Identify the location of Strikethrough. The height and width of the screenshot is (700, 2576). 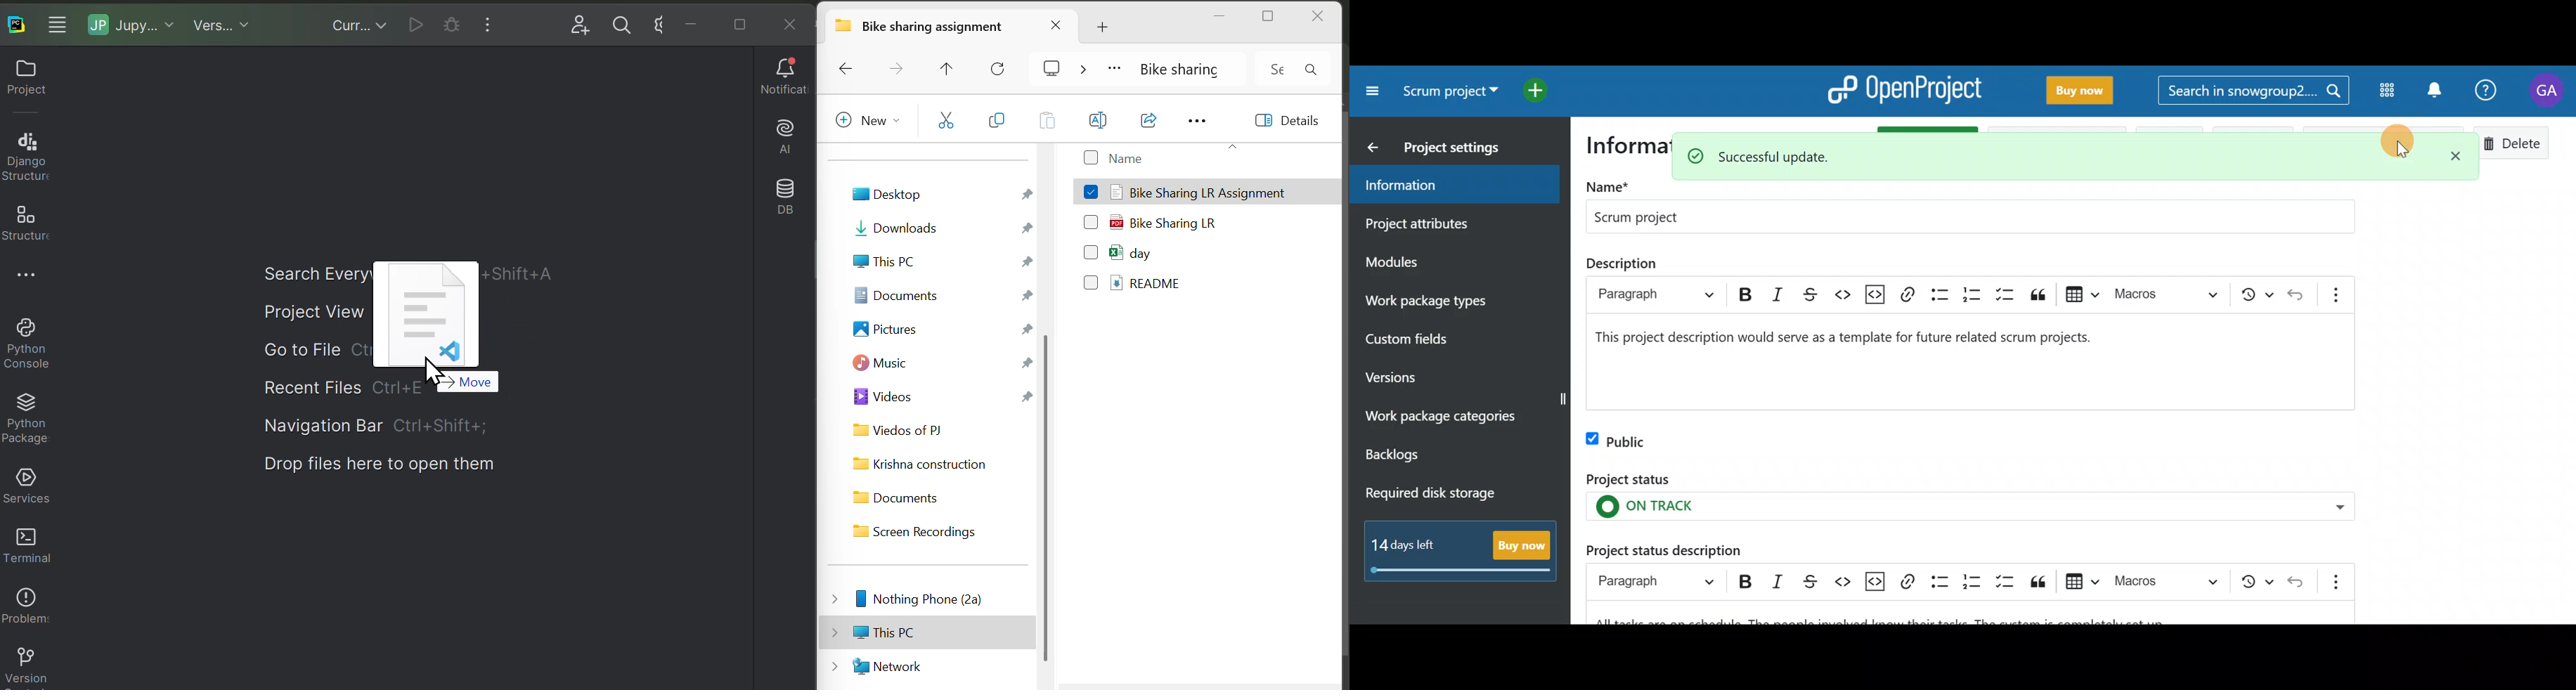
(1814, 580).